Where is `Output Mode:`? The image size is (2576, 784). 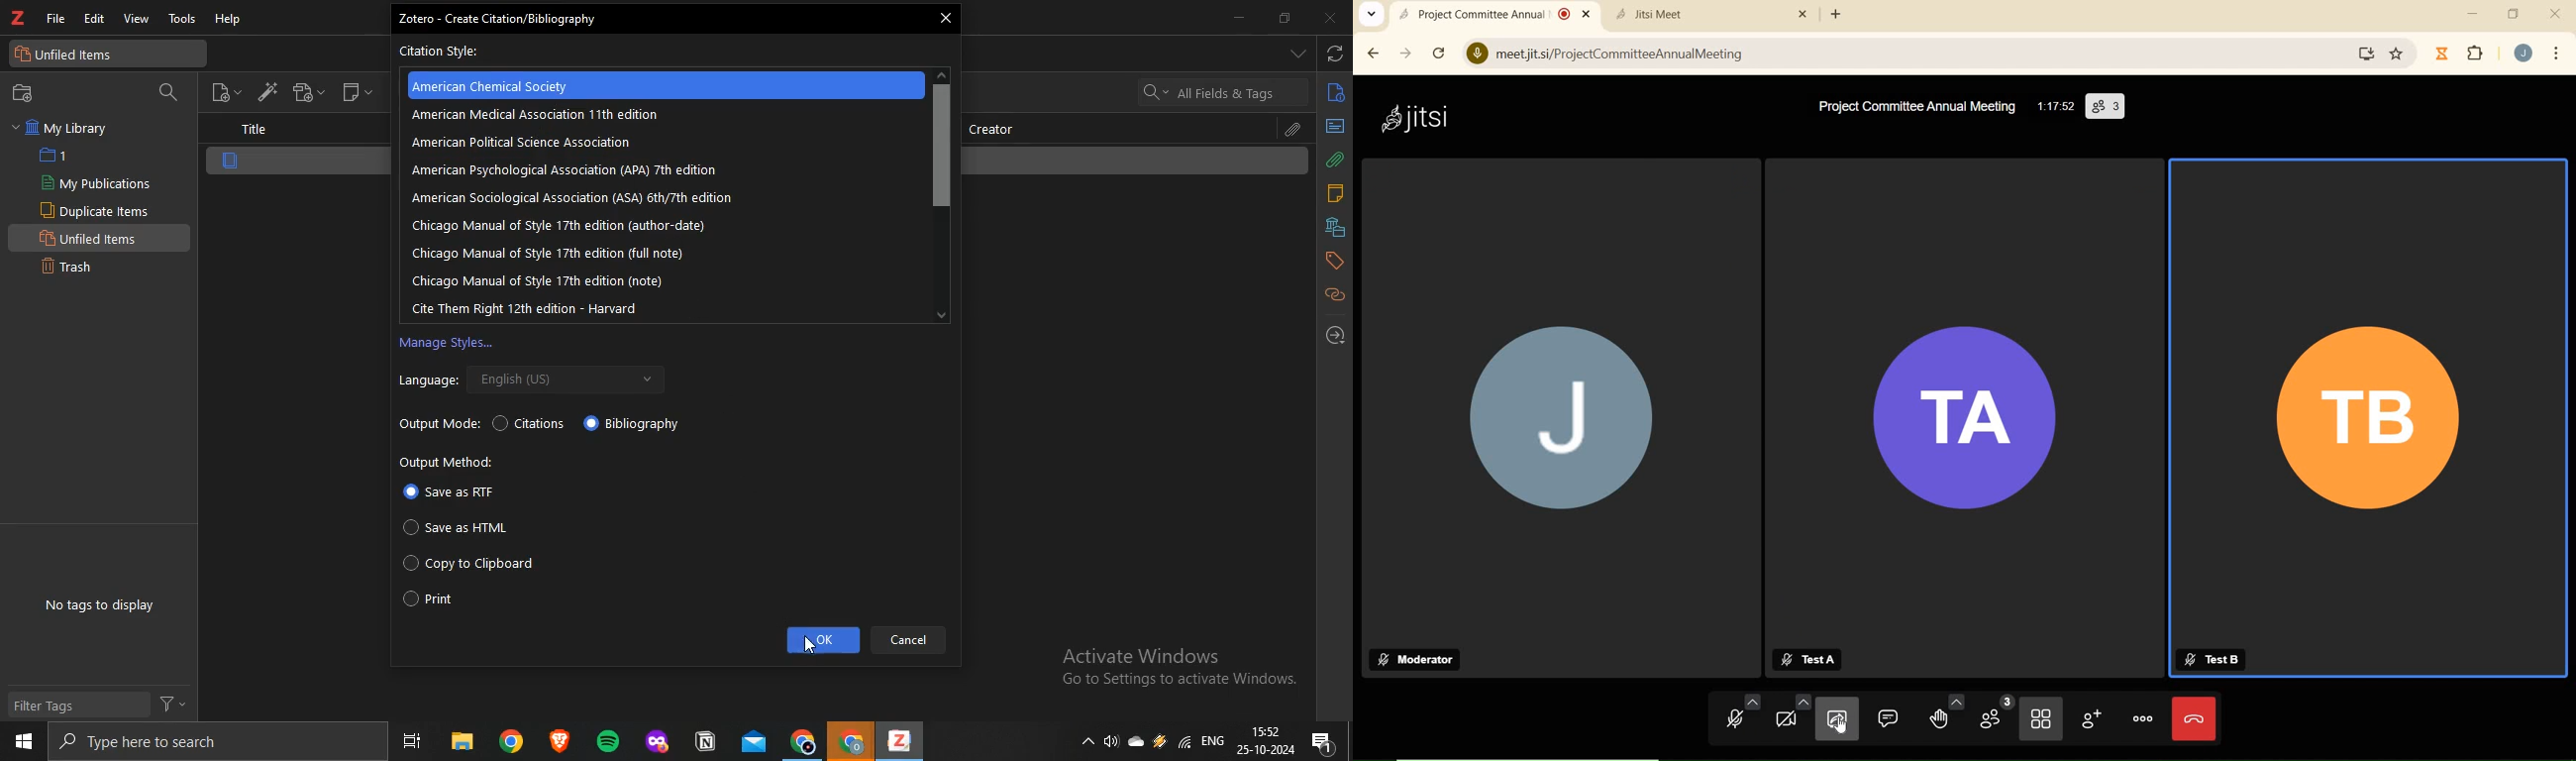 Output Mode: is located at coordinates (439, 426).